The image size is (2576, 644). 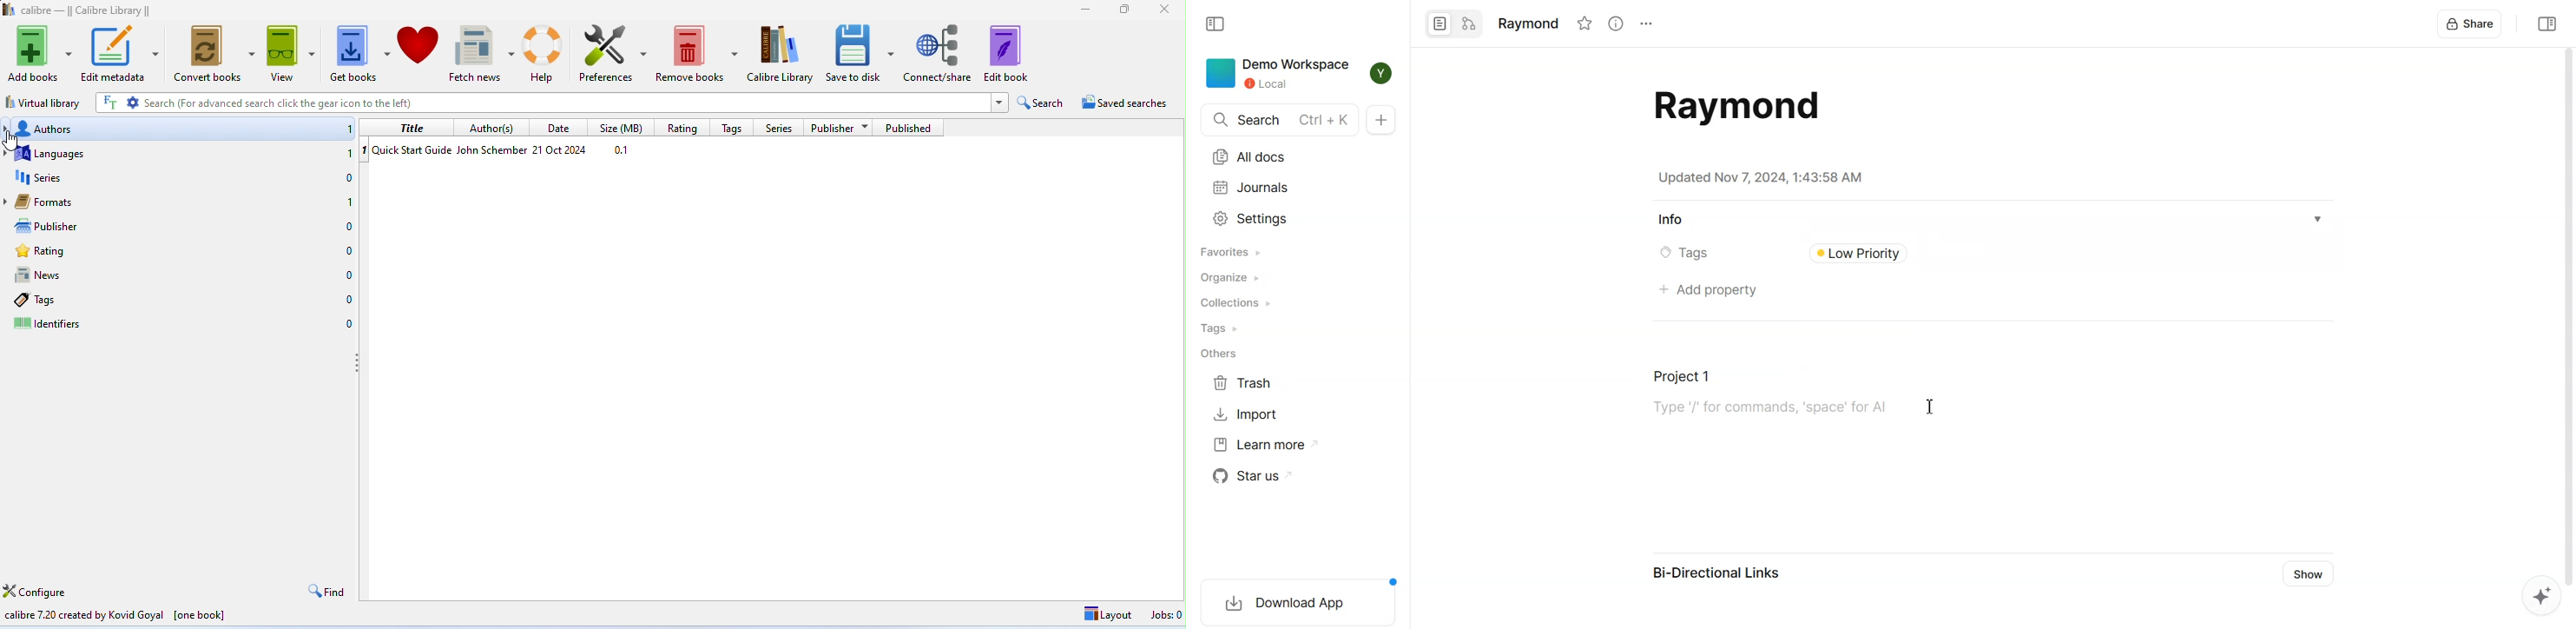 What do you see at coordinates (697, 53) in the screenshot?
I see `remove books` at bounding box center [697, 53].